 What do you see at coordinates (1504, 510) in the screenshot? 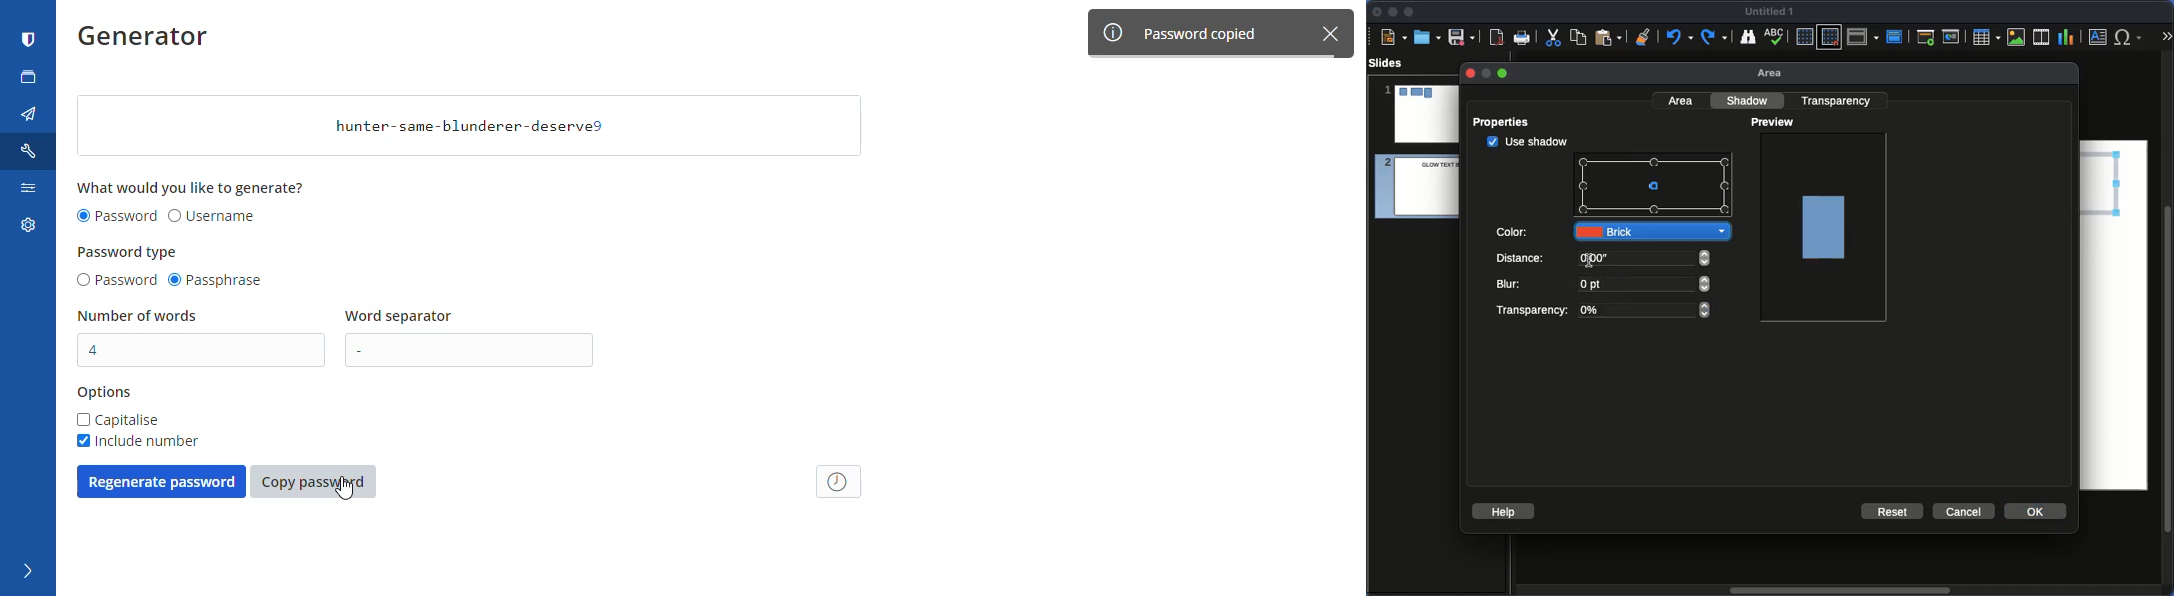
I see `Help` at bounding box center [1504, 510].